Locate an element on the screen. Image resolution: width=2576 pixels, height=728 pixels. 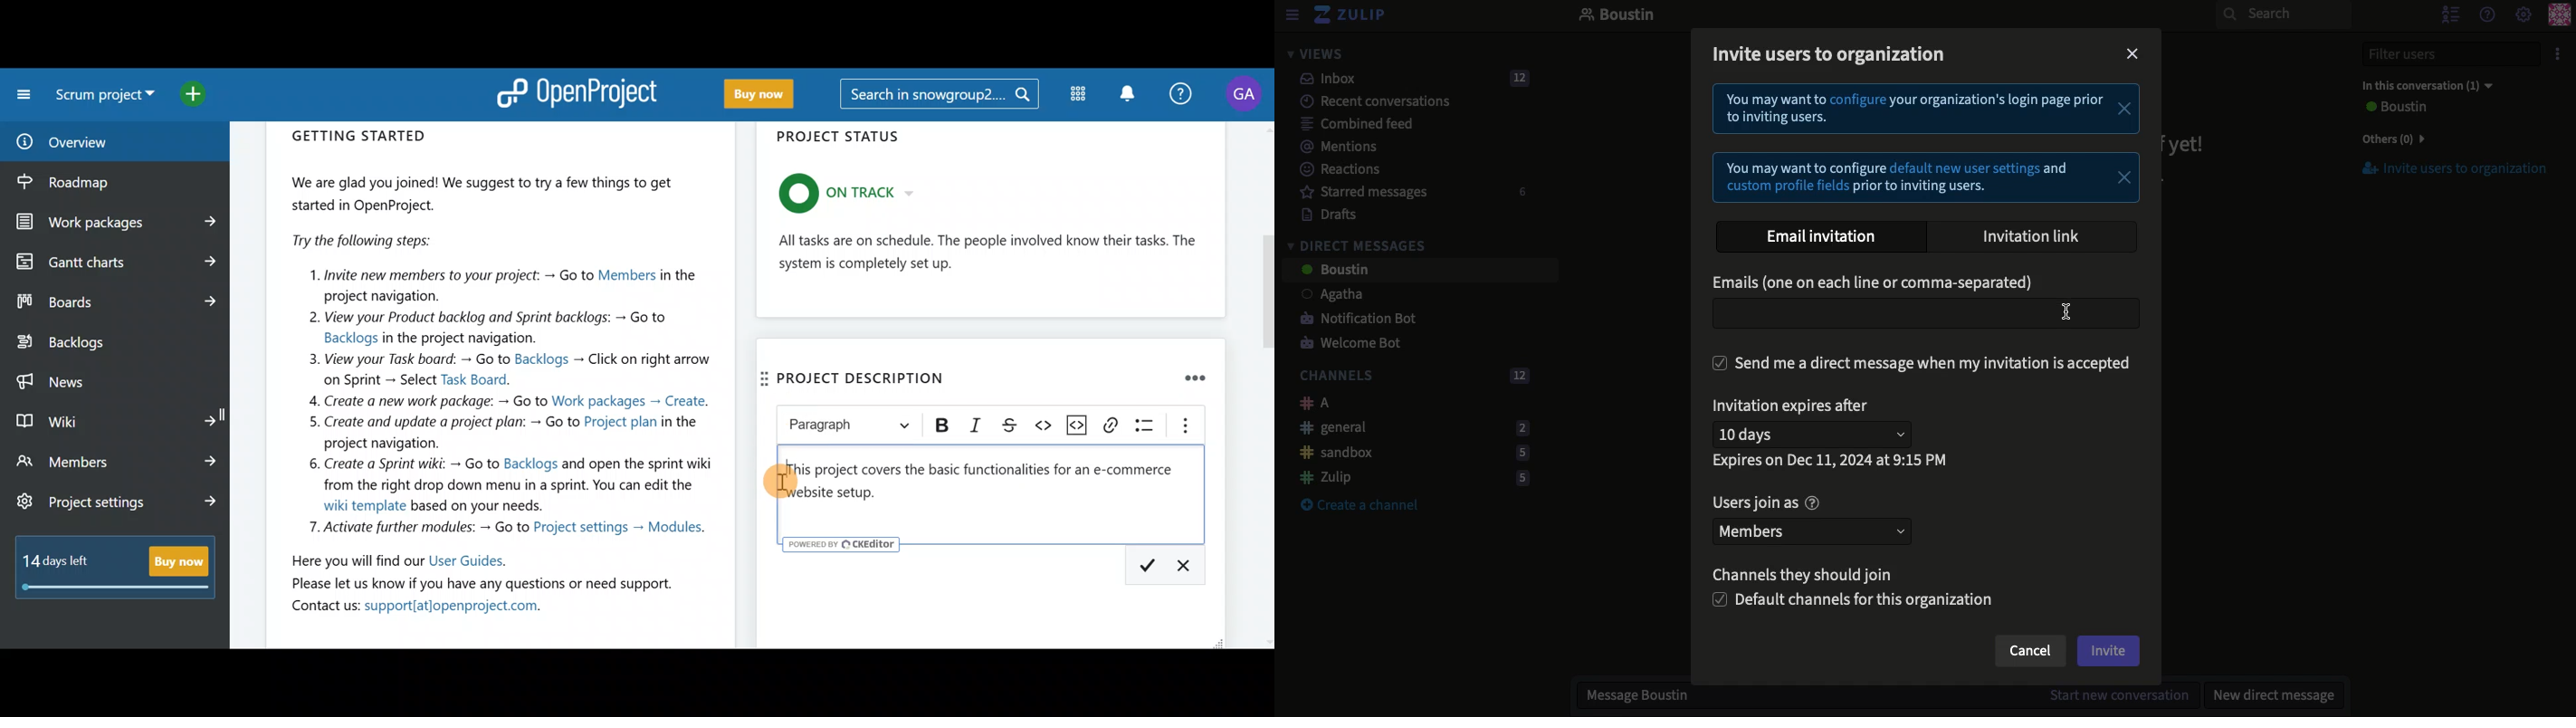
 is located at coordinates (2131, 54).